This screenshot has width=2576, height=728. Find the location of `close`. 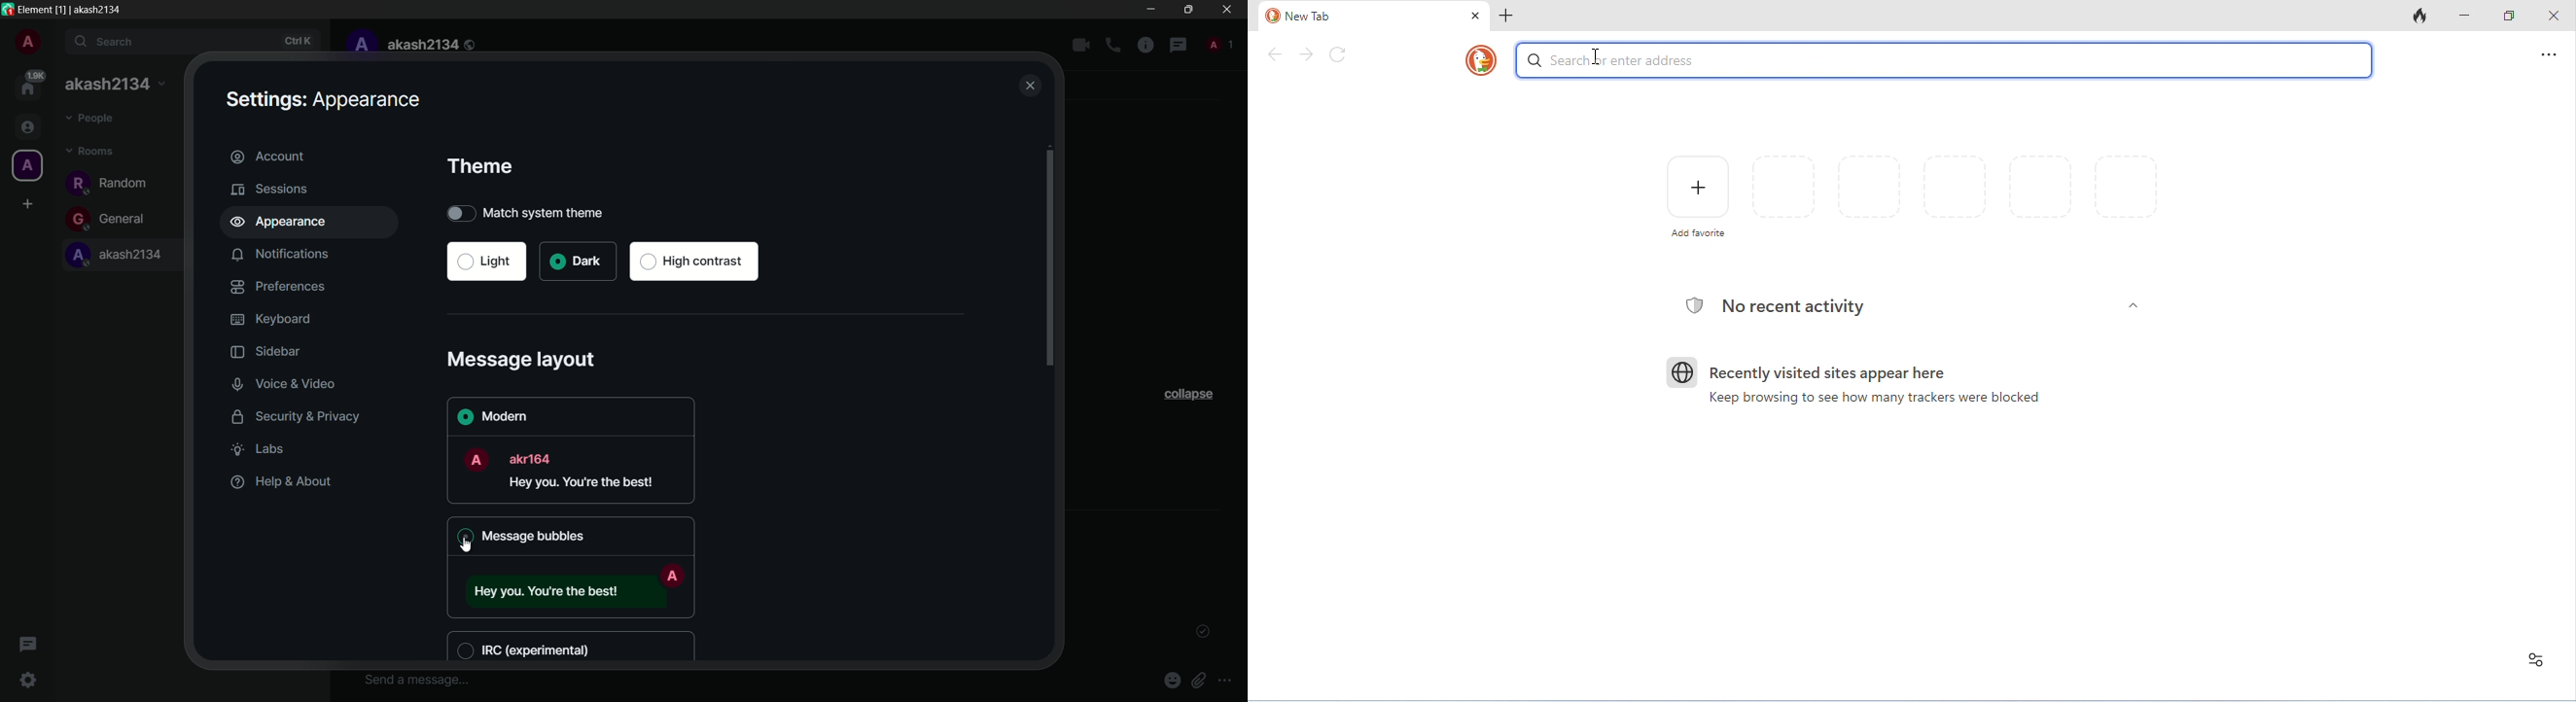

close is located at coordinates (1227, 9).